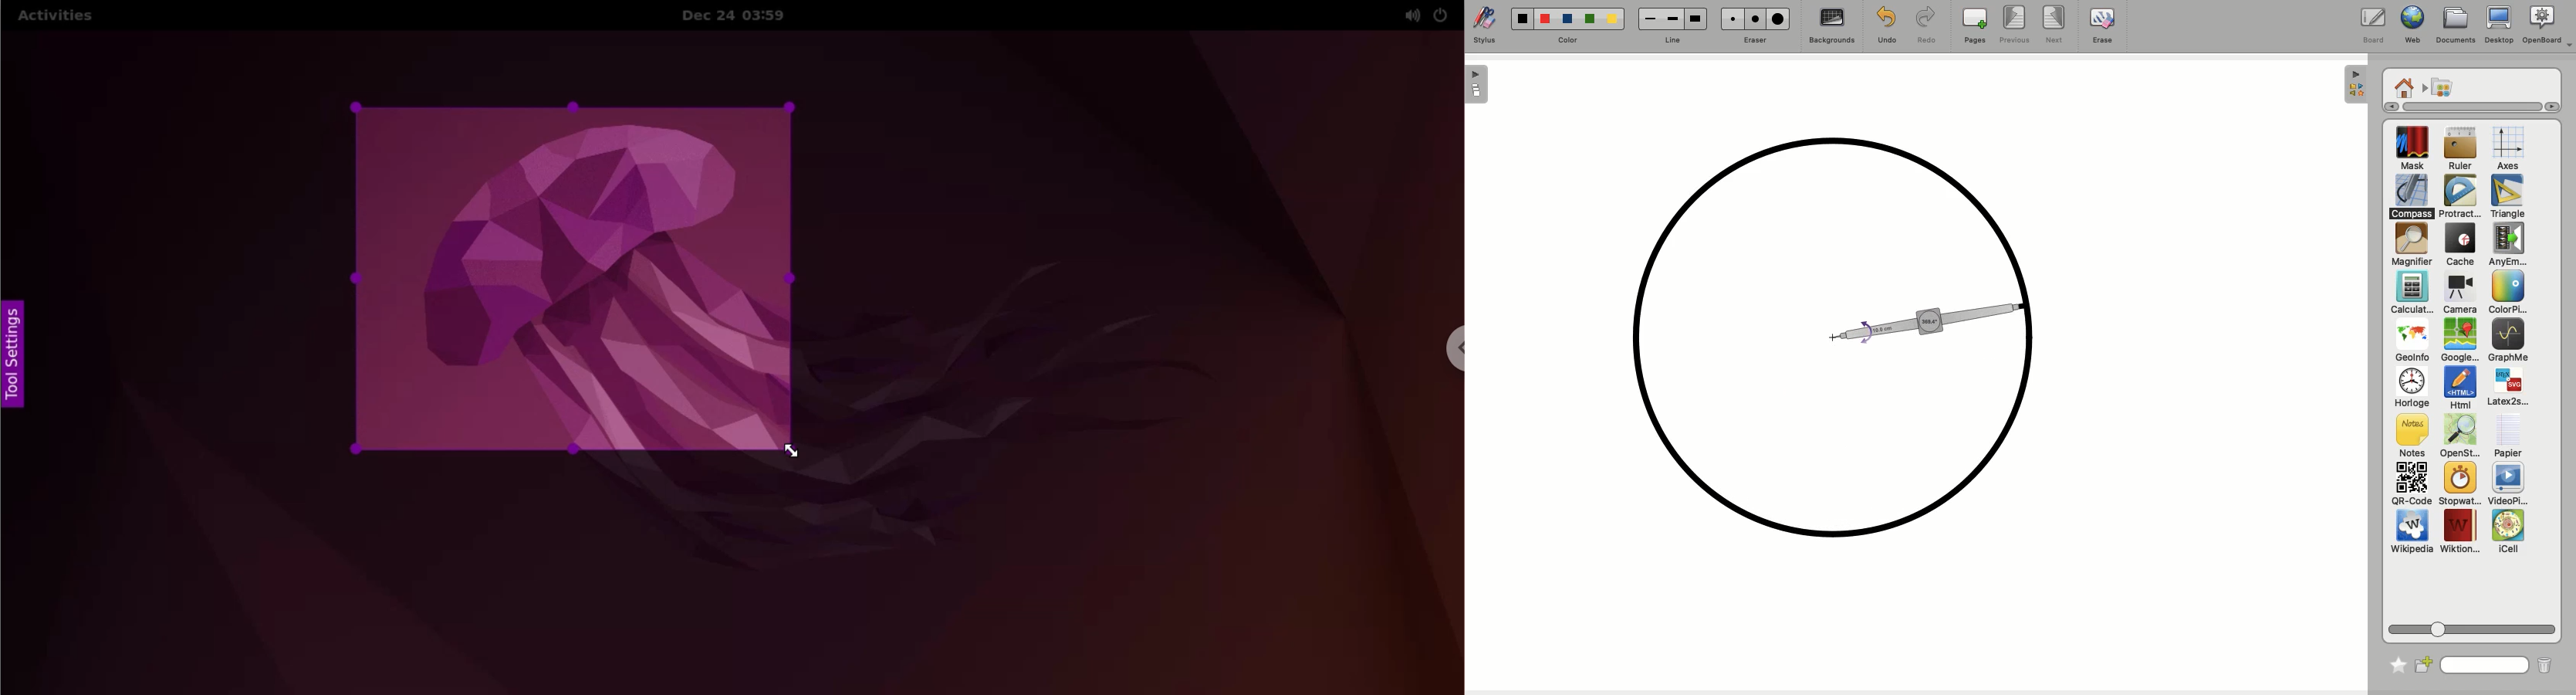 This screenshot has width=2576, height=700. Describe the element at coordinates (2499, 28) in the screenshot. I see `Desktop` at that location.